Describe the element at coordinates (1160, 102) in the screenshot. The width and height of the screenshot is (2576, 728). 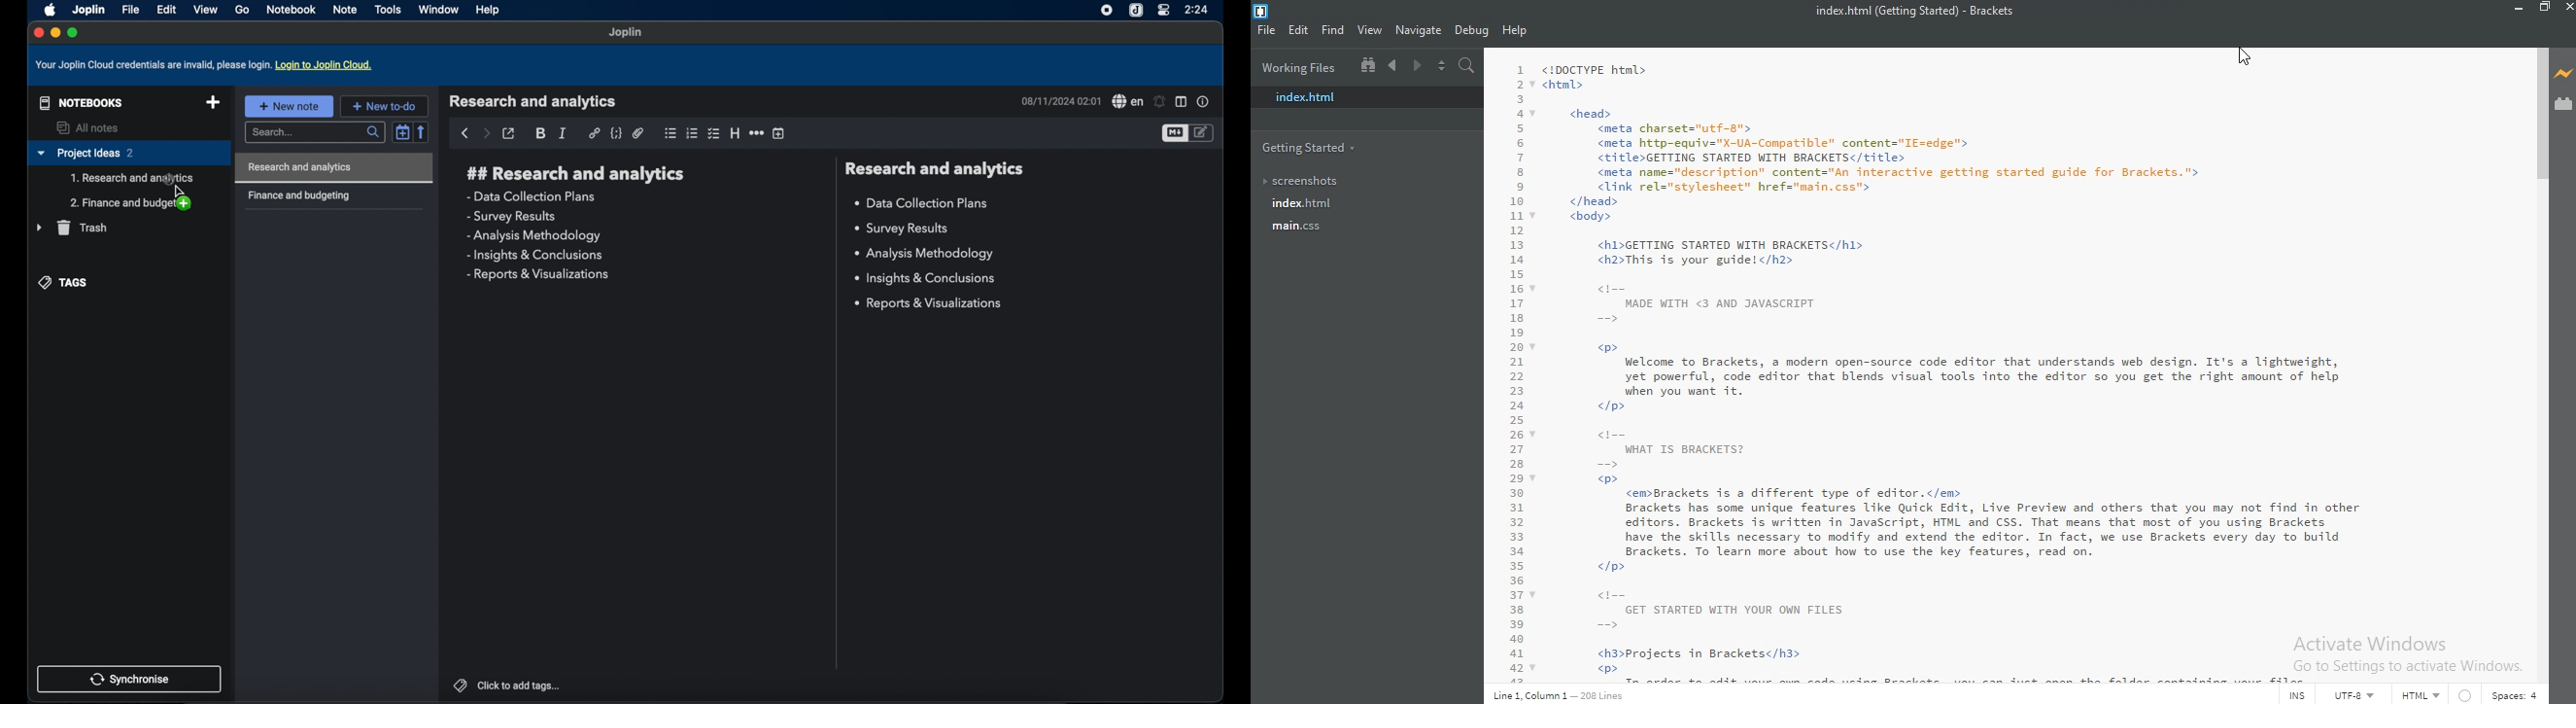
I see `set alarm` at that location.